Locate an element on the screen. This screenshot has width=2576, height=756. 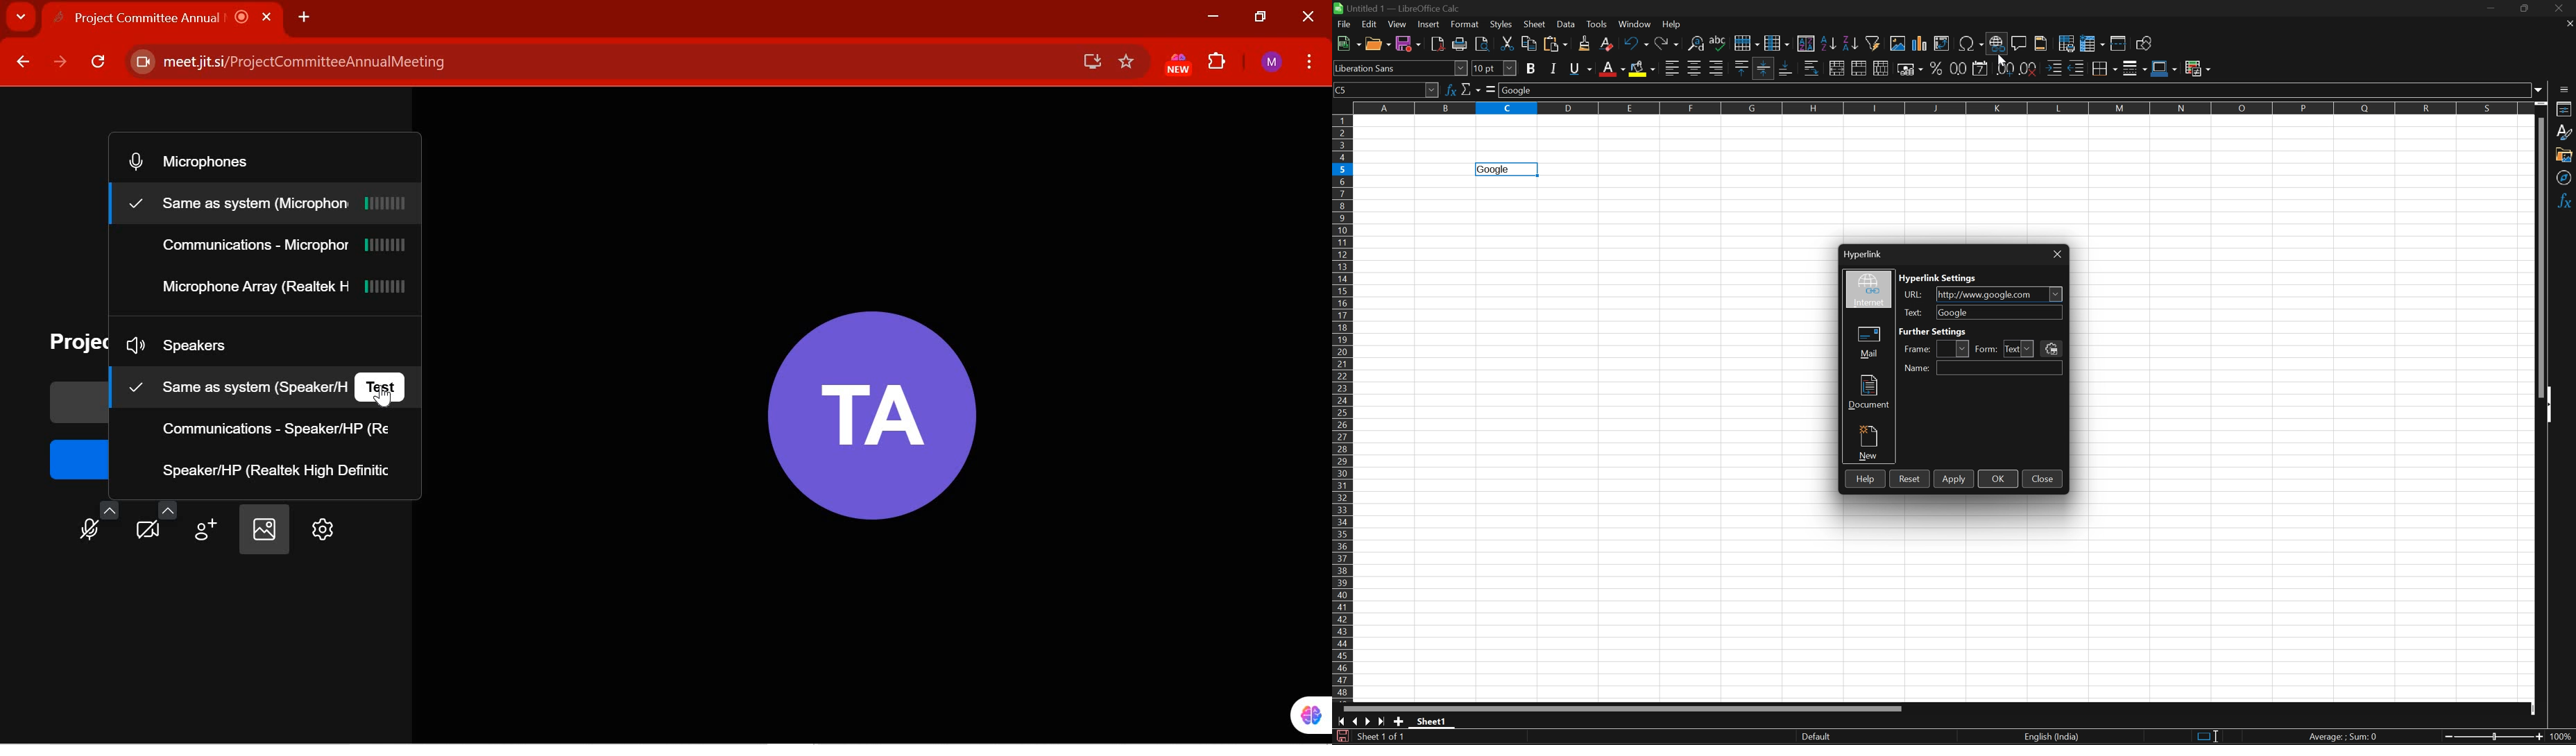
Function wizard is located at coordinates (1453, 90).